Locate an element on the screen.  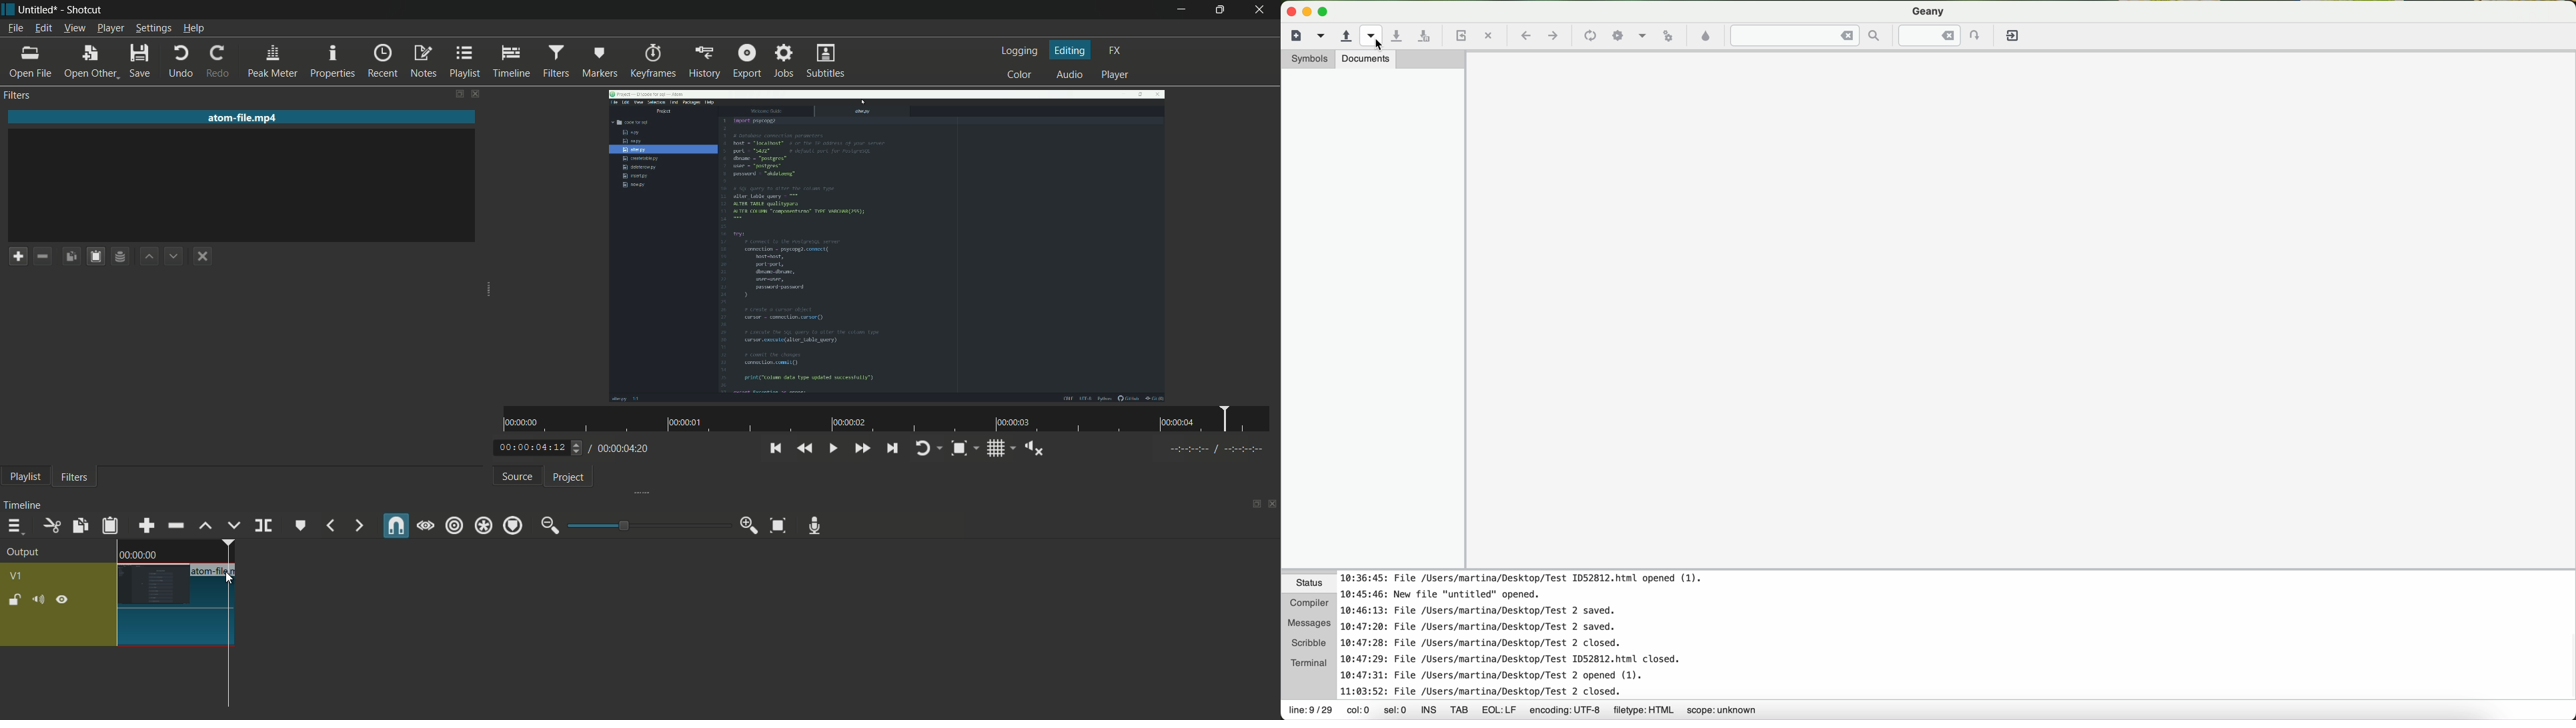
file menu is located at coordinates (16, 29).